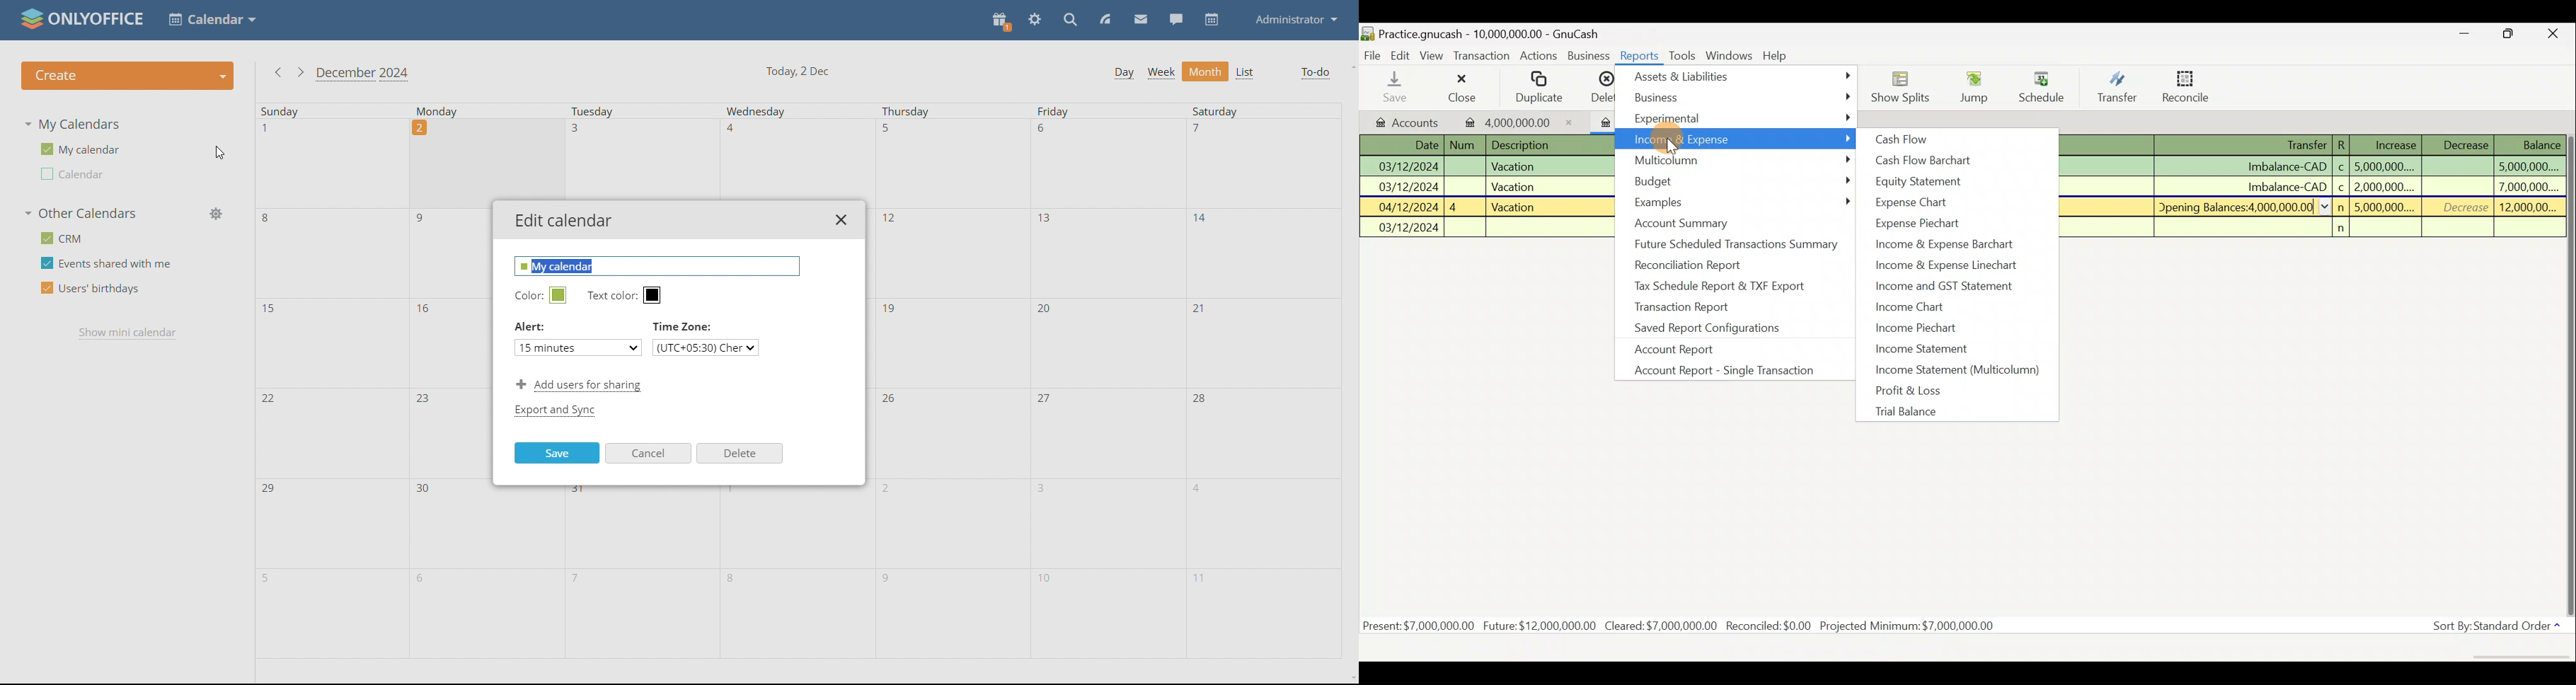  What do you see at coordinates (1921, 200) in the screenshot?
I see `Expense chart` at bounding box center [1921, 200].